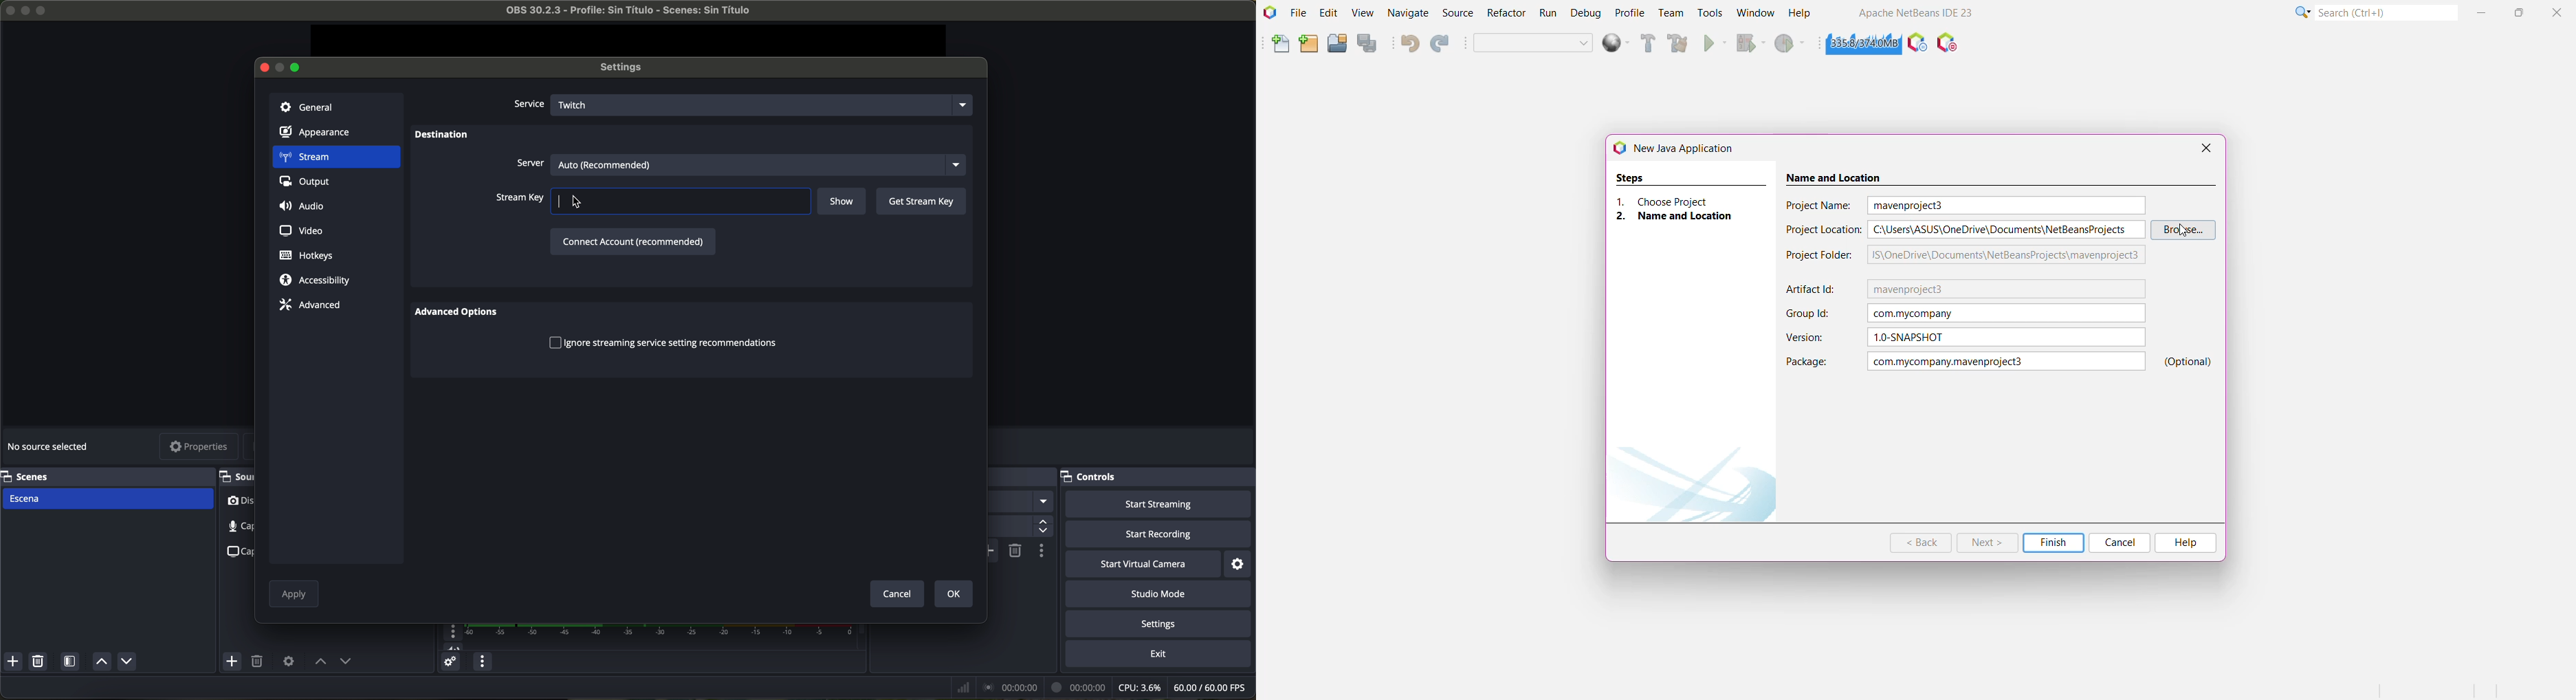 This screenshot has height=700, width=2576. Describe the element at coordinates (739, 163) in the screenshot. I see `server options` at that location.